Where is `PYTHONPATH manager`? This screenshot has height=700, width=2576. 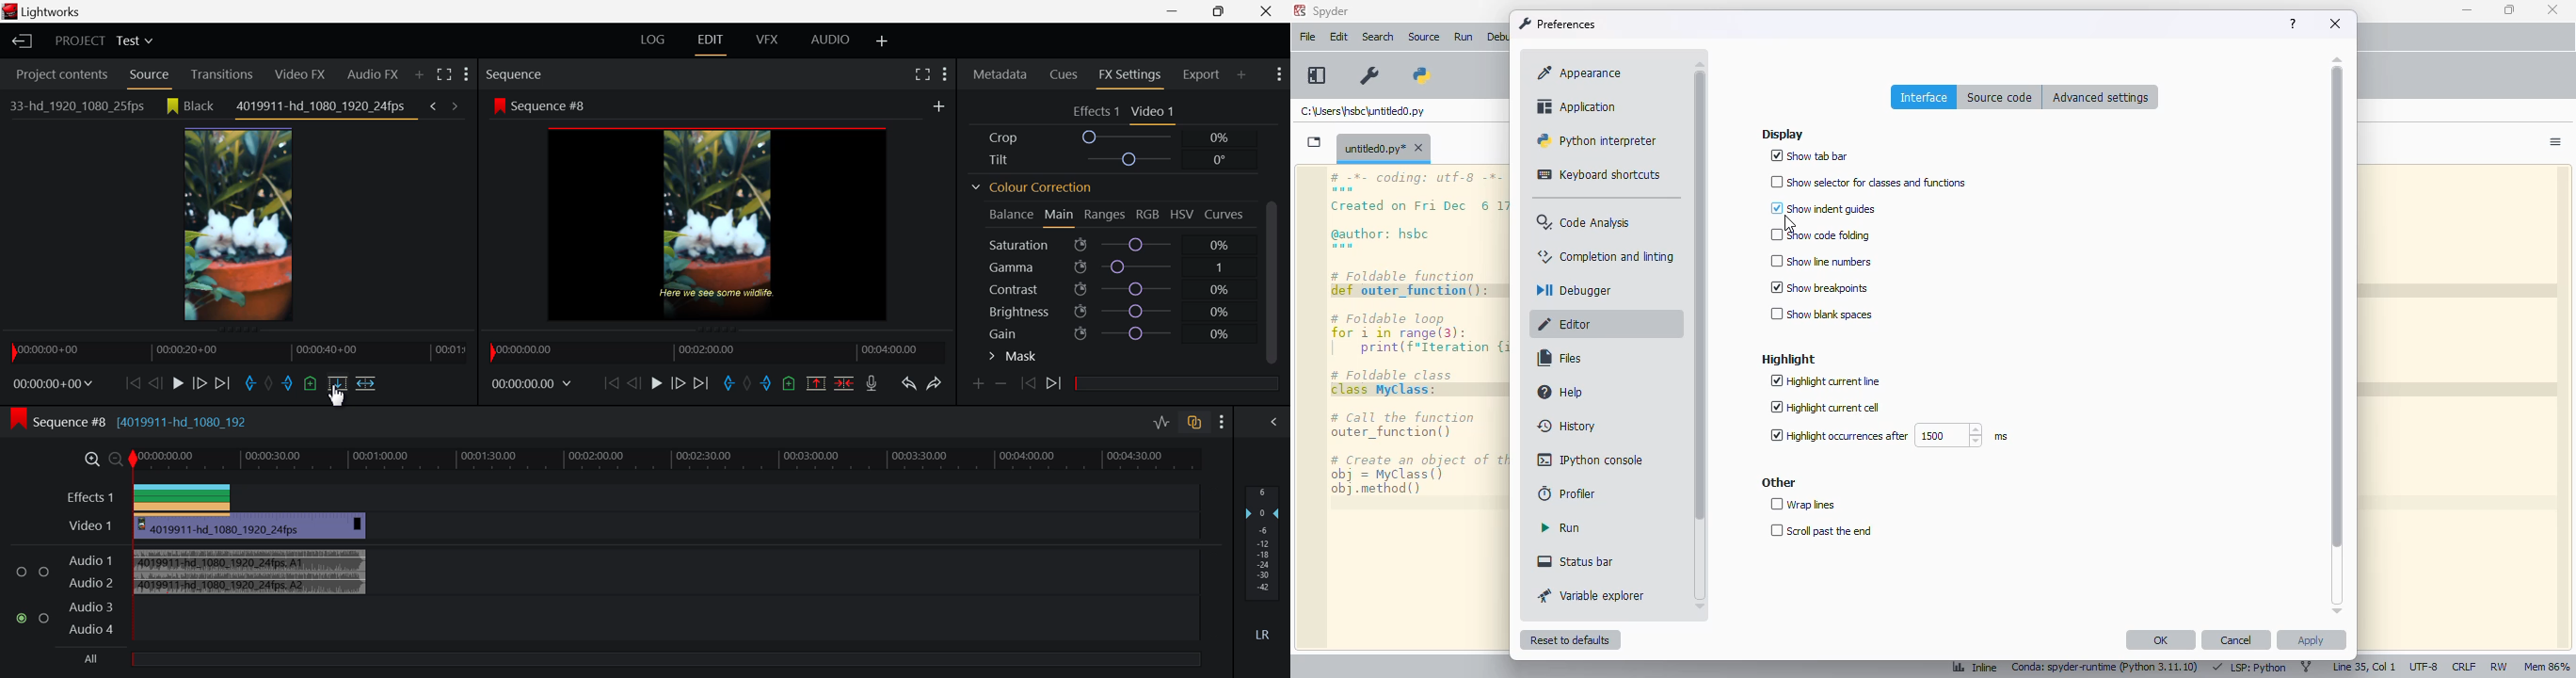 PYTHONPATH manager is located at coordinates (1425, 74).